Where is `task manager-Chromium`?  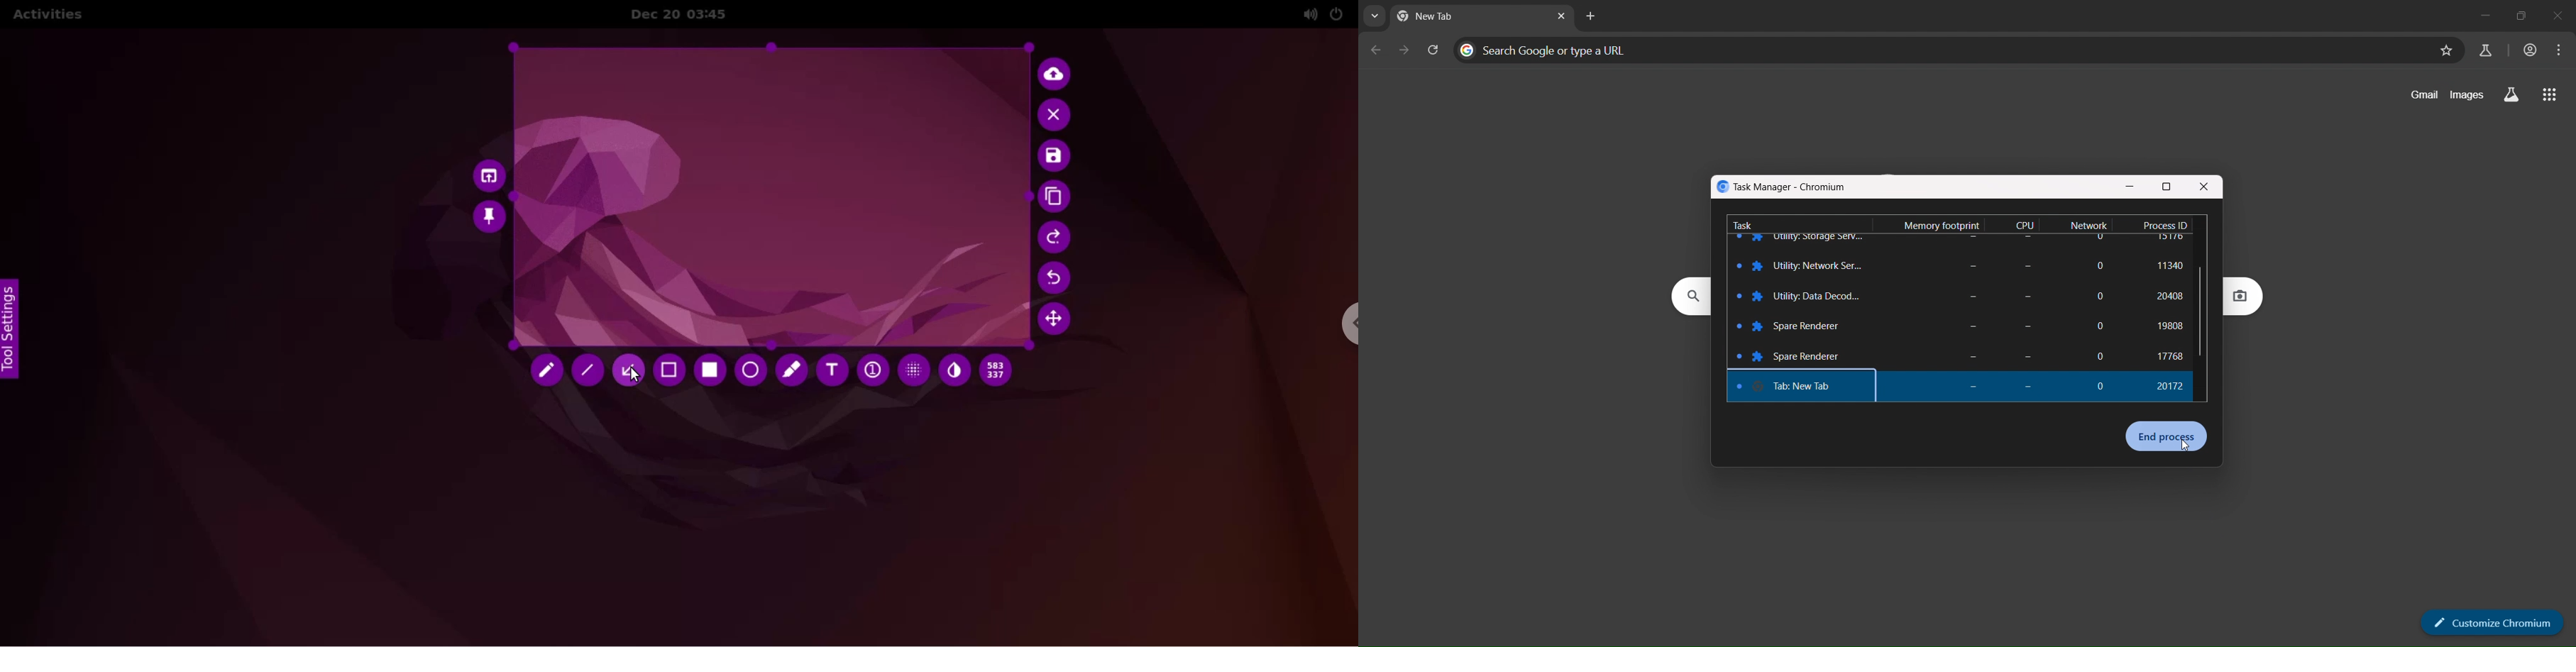
task manager-Chromium is located at coordinates (1783, 186).